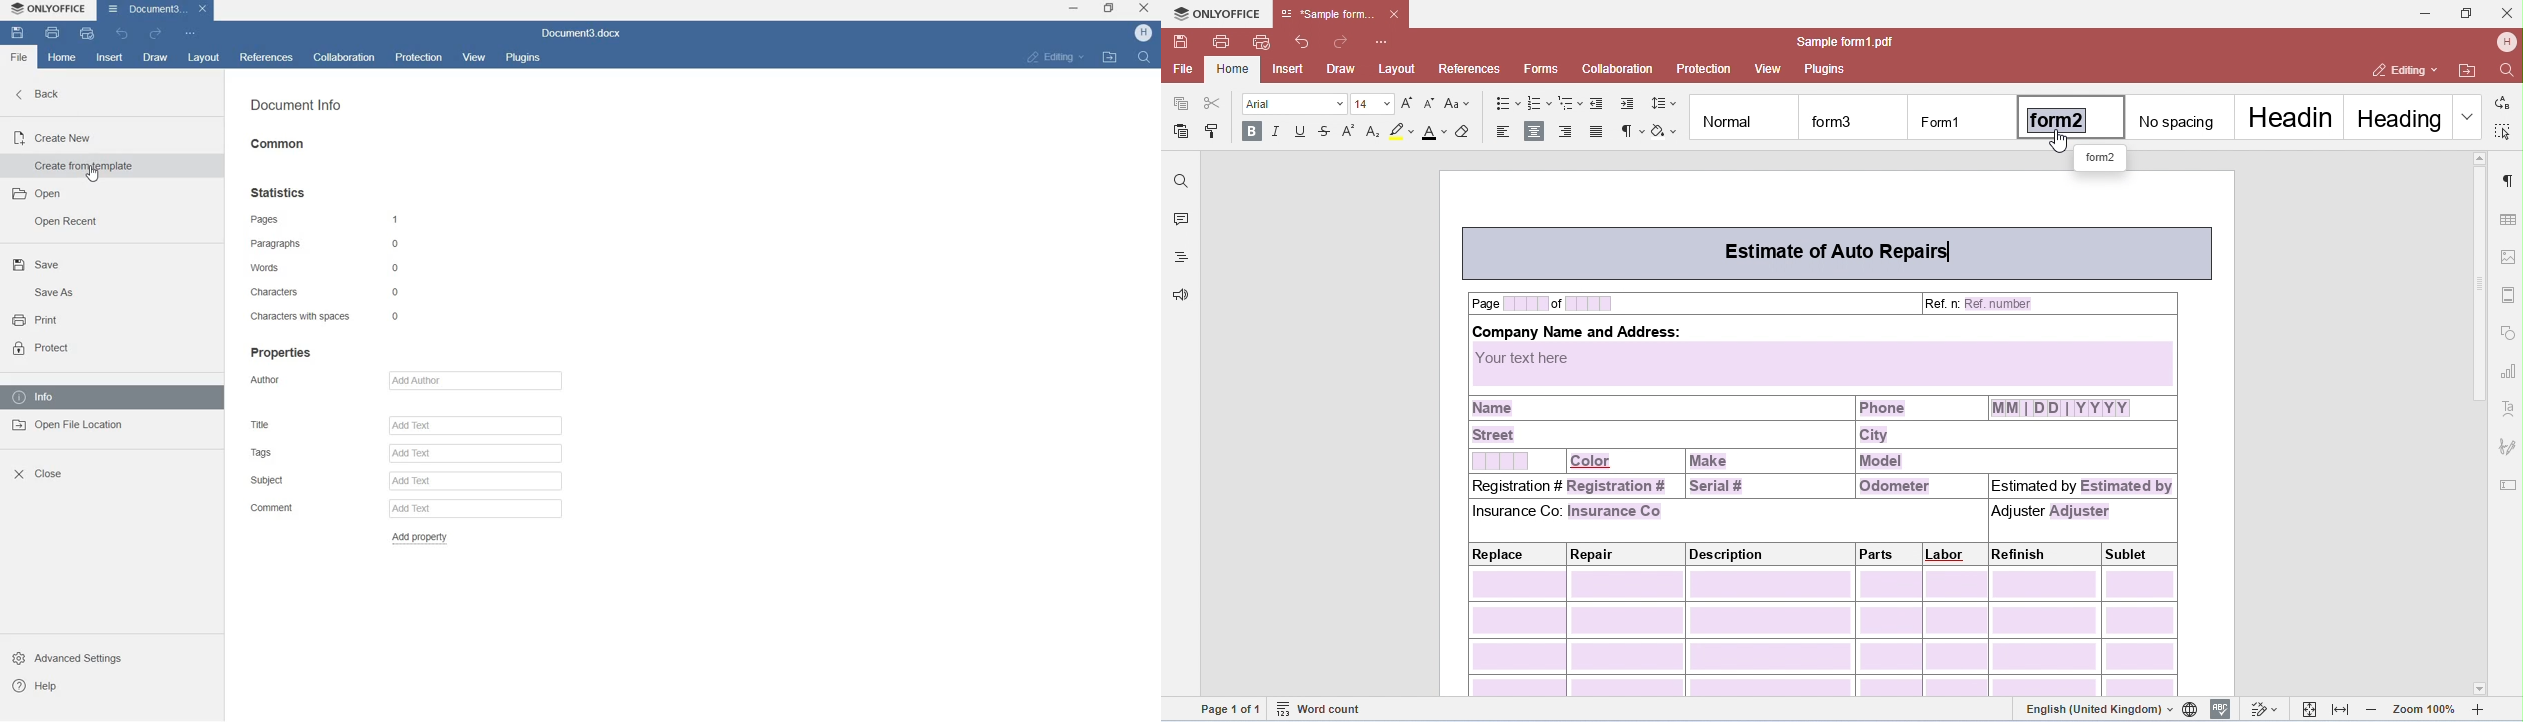 The height and width of the screenshot is (728, 2548). What do you see at coordinates (44, 267) in the screenshot?
I see `ave` at bounding box center [44, 267].